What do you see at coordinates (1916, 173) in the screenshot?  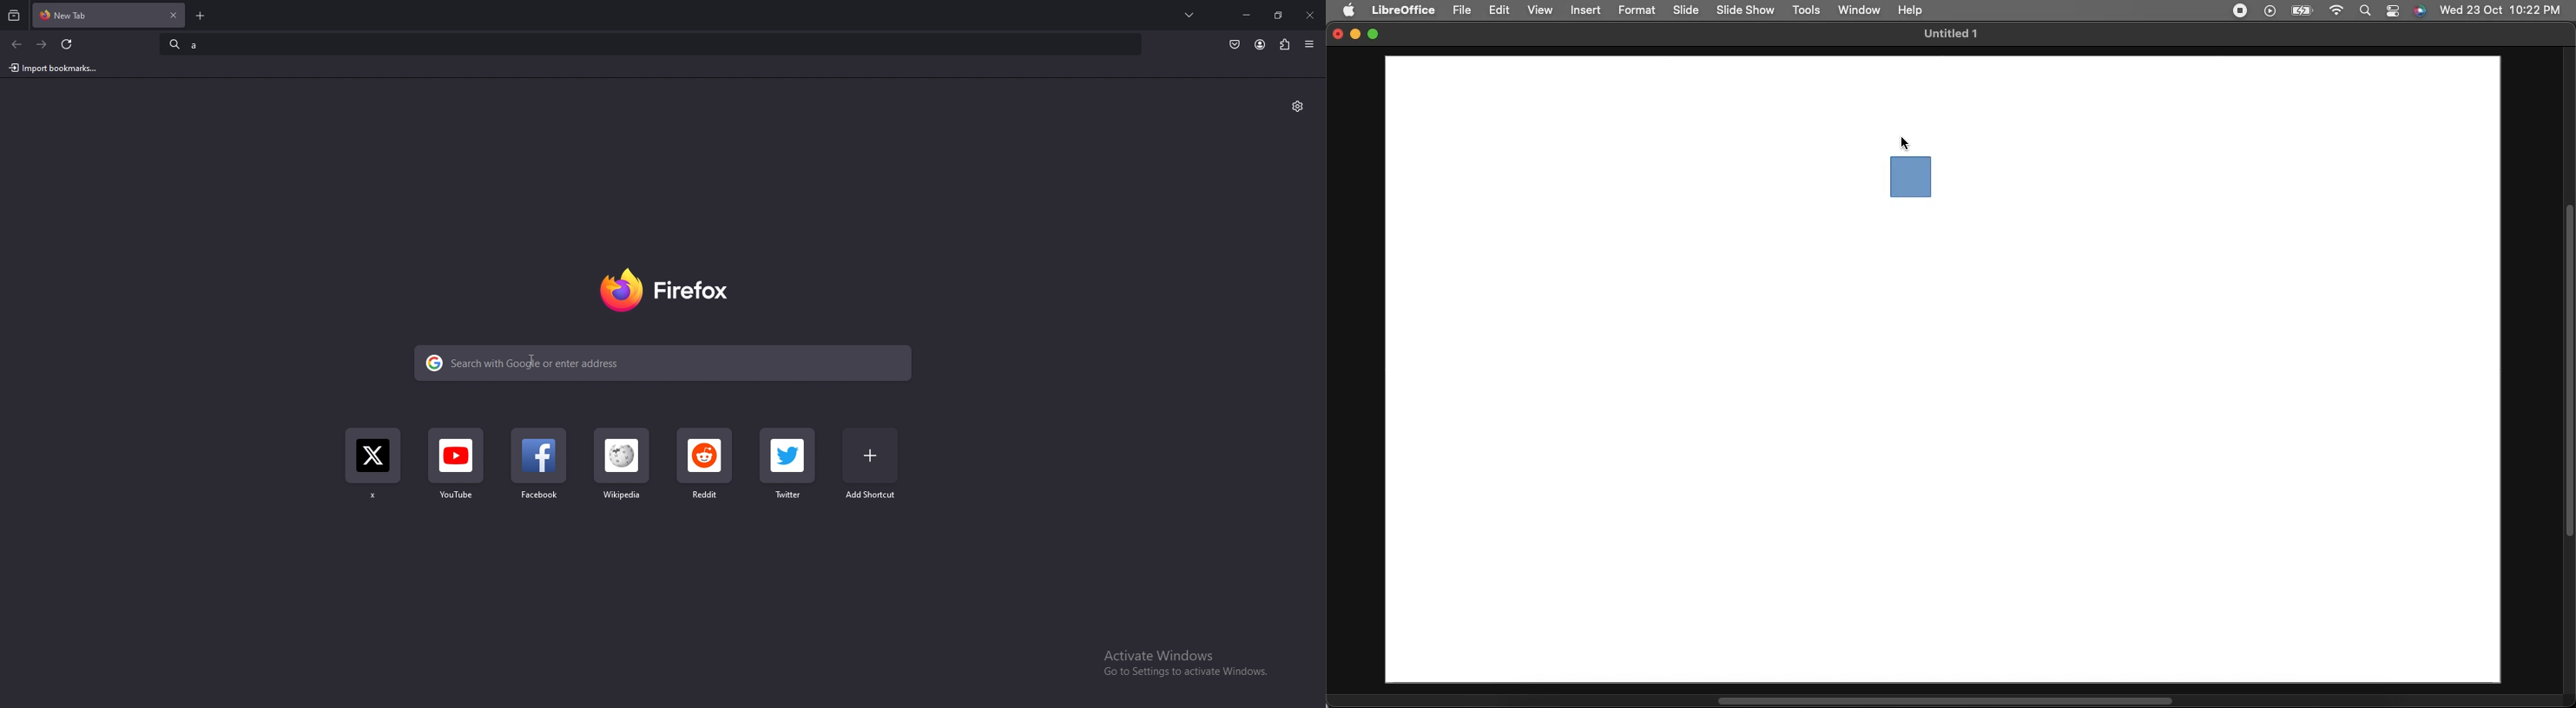 I see `Square drawing` at bounding box center [1916, 173].